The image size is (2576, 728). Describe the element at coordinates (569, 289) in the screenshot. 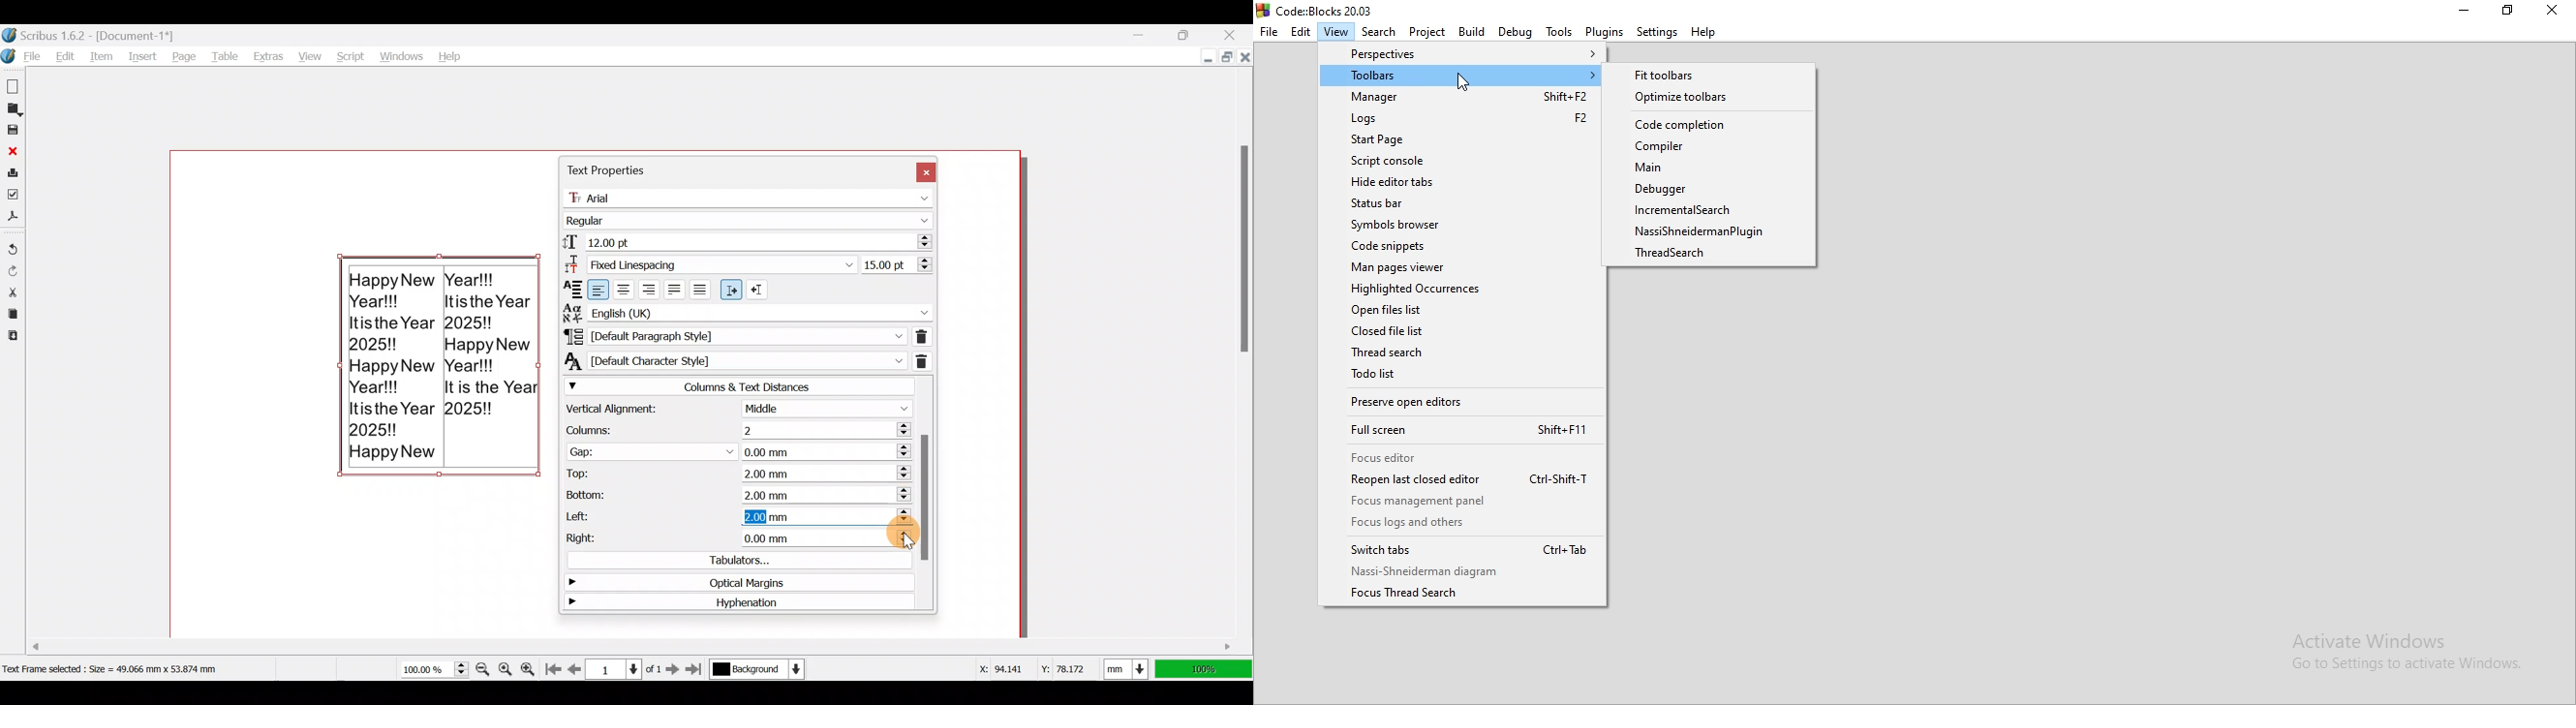

I see `Text Alignment` at that location.